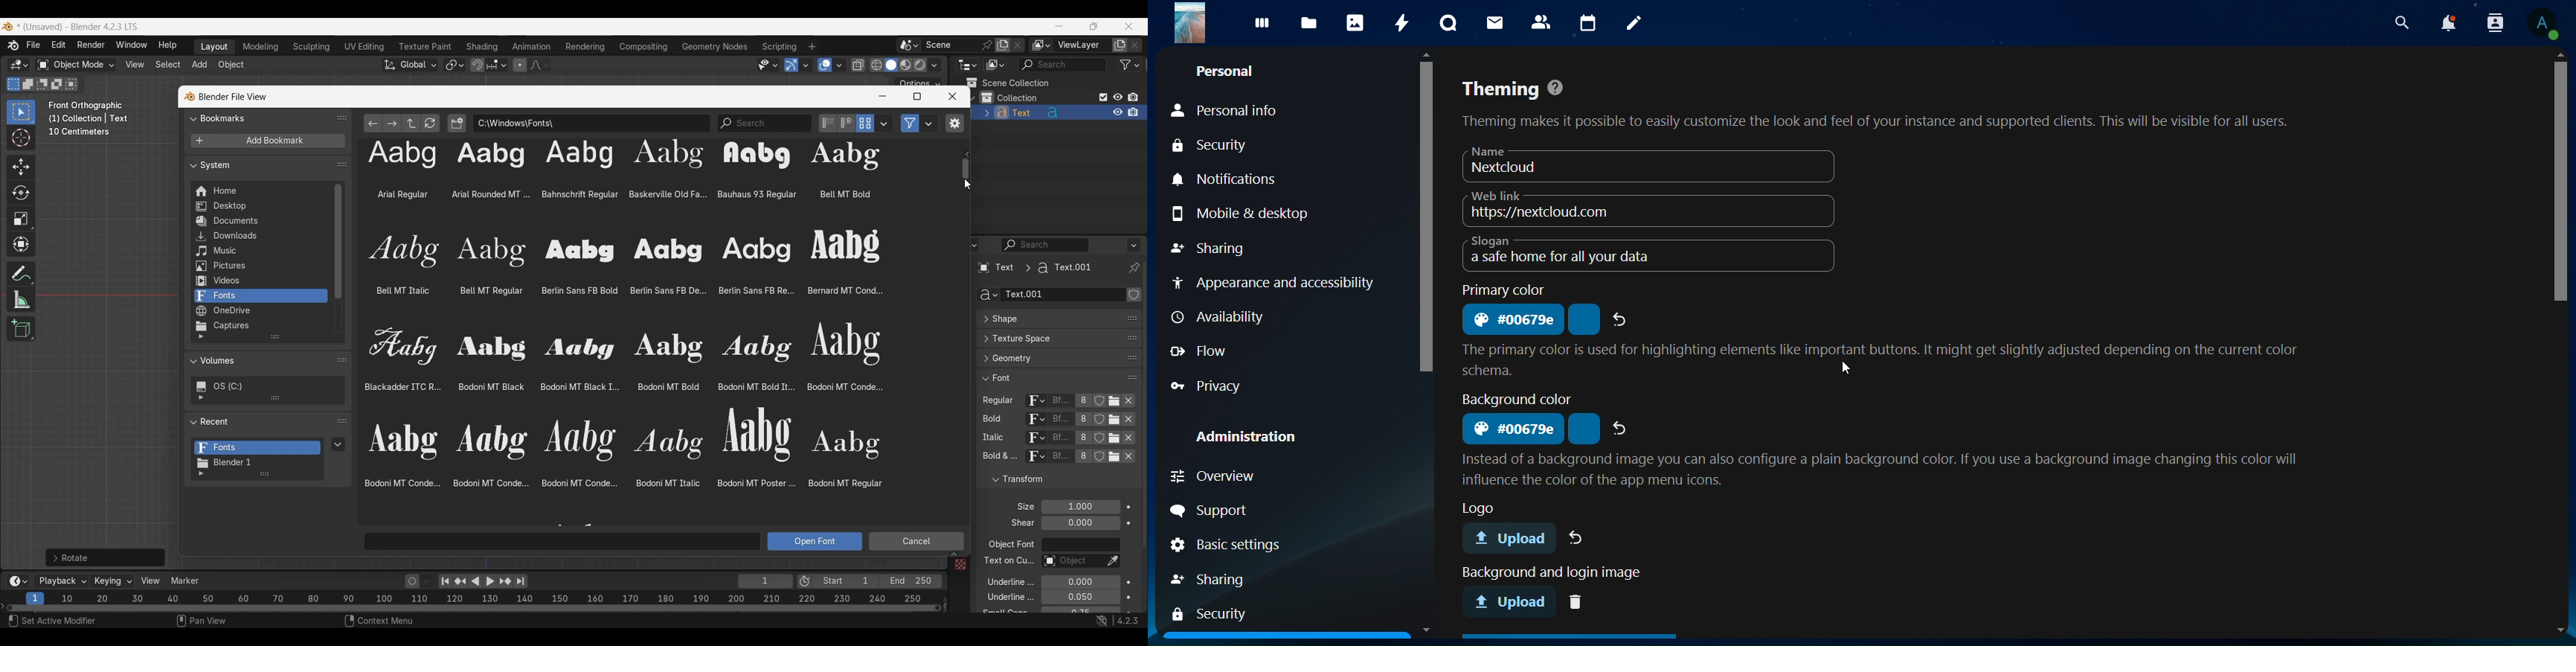 This screenshot has height=672, width=2576. What do you see at coordinates (995, 65) in the screenshot?
I see `Display mode` at bounding box center [995, 65].